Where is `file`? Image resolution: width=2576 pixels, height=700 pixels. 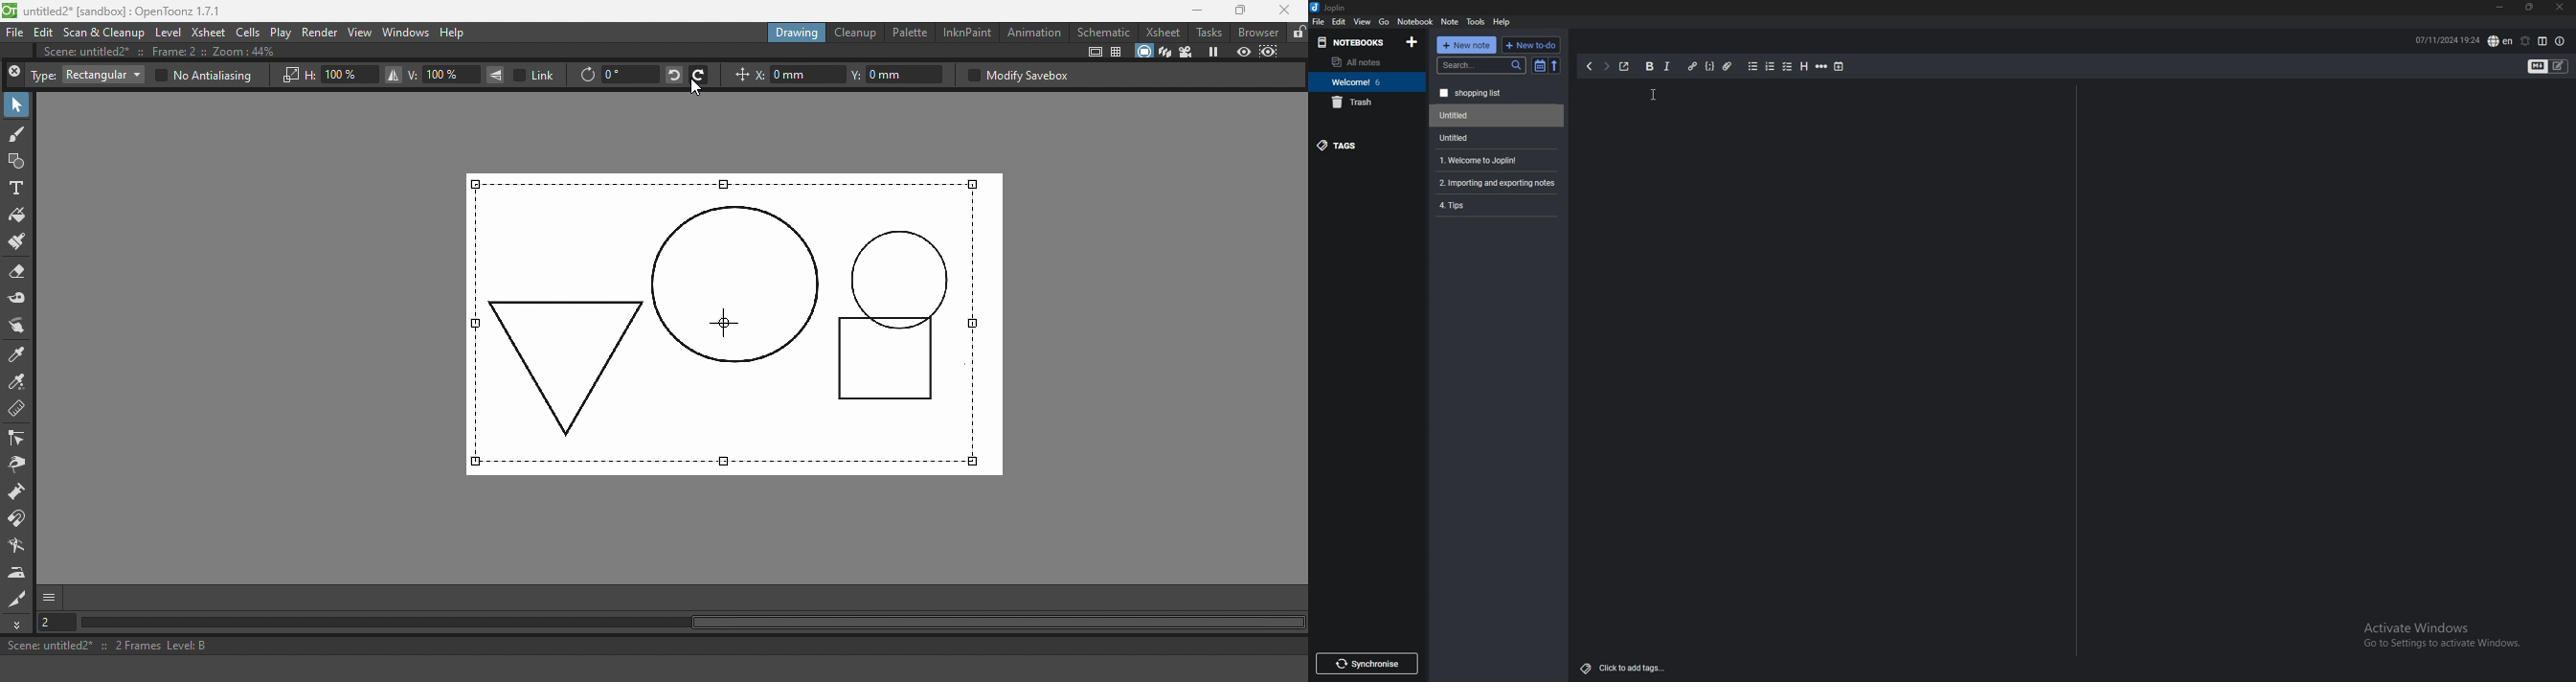 file is located at coordinates (1318, 21).